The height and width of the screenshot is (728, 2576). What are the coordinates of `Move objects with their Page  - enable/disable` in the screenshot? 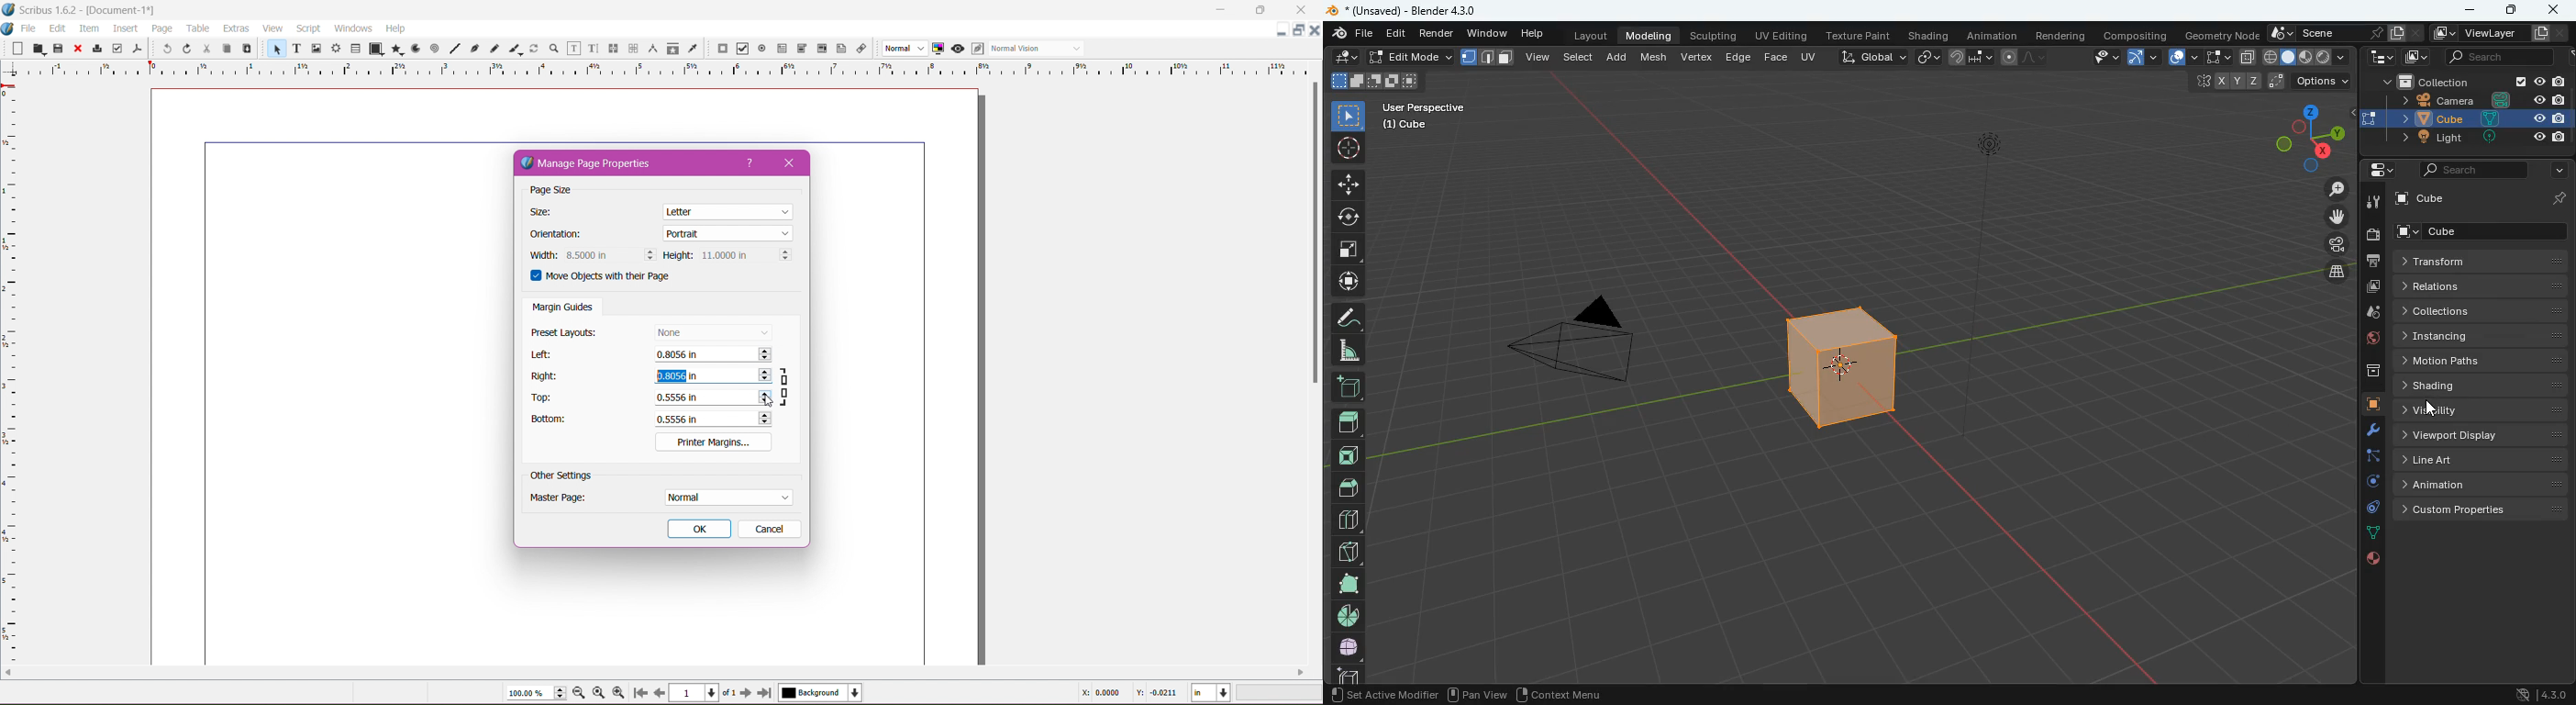 It's located at (609, 278).